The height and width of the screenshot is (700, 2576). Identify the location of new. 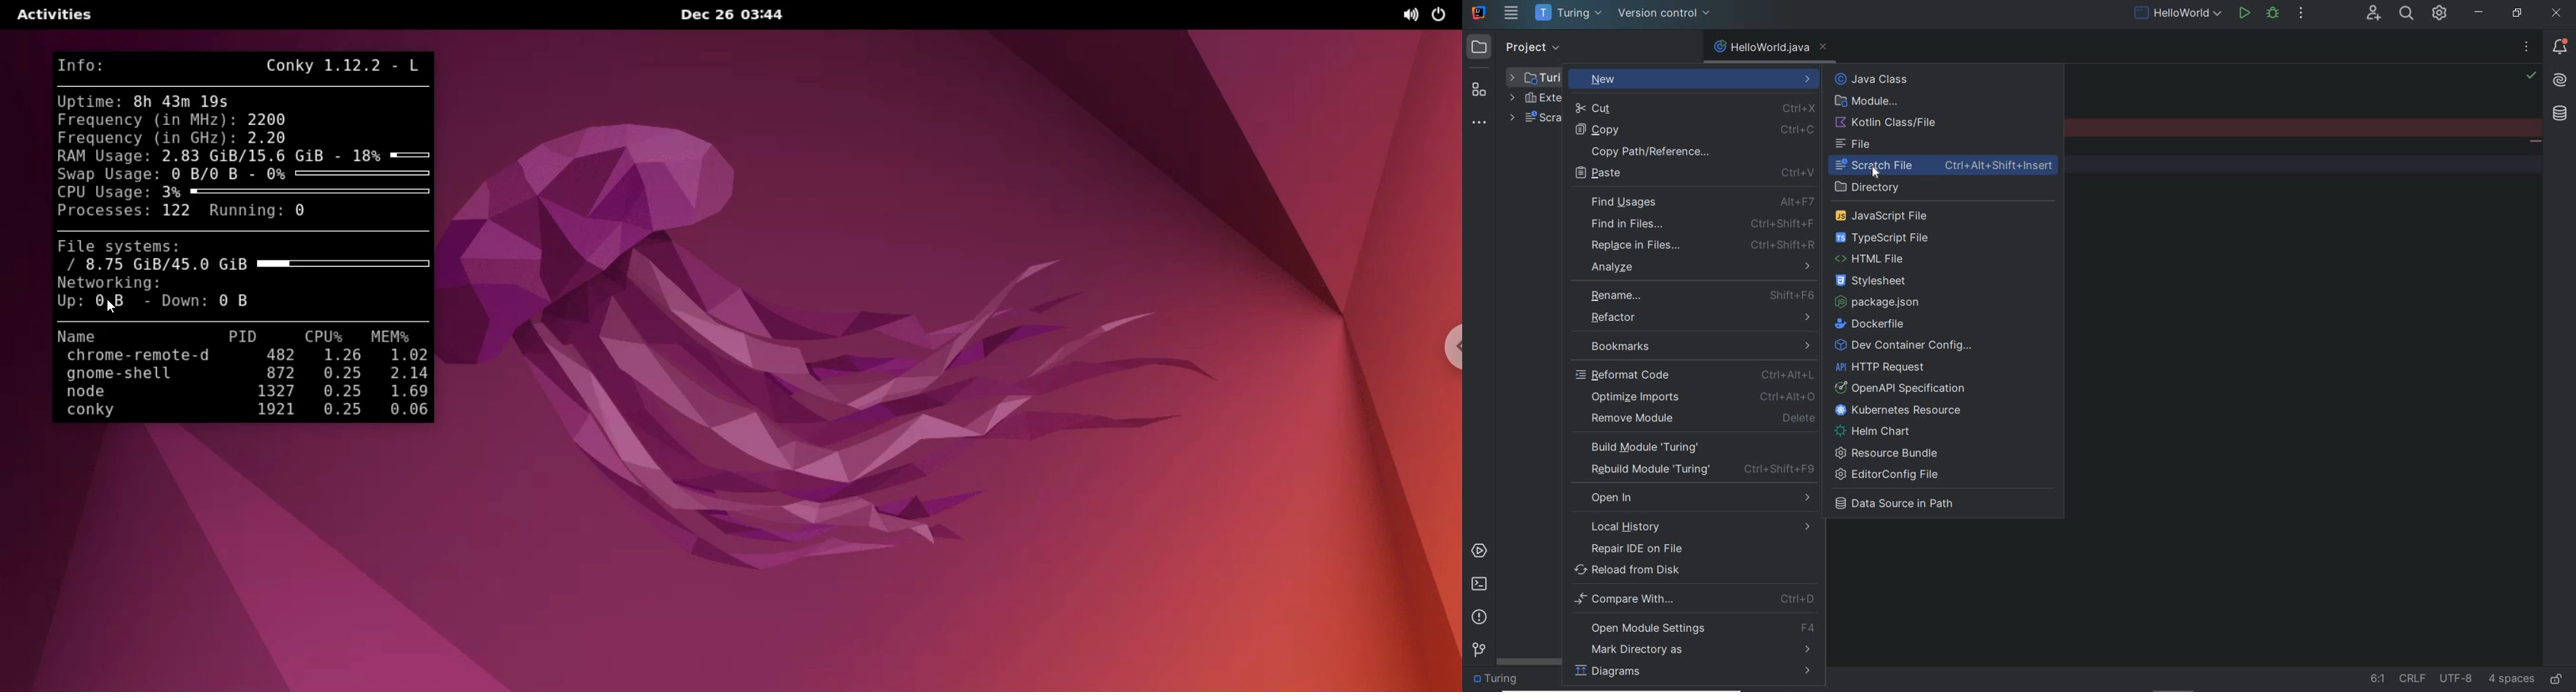
(1695, 79).